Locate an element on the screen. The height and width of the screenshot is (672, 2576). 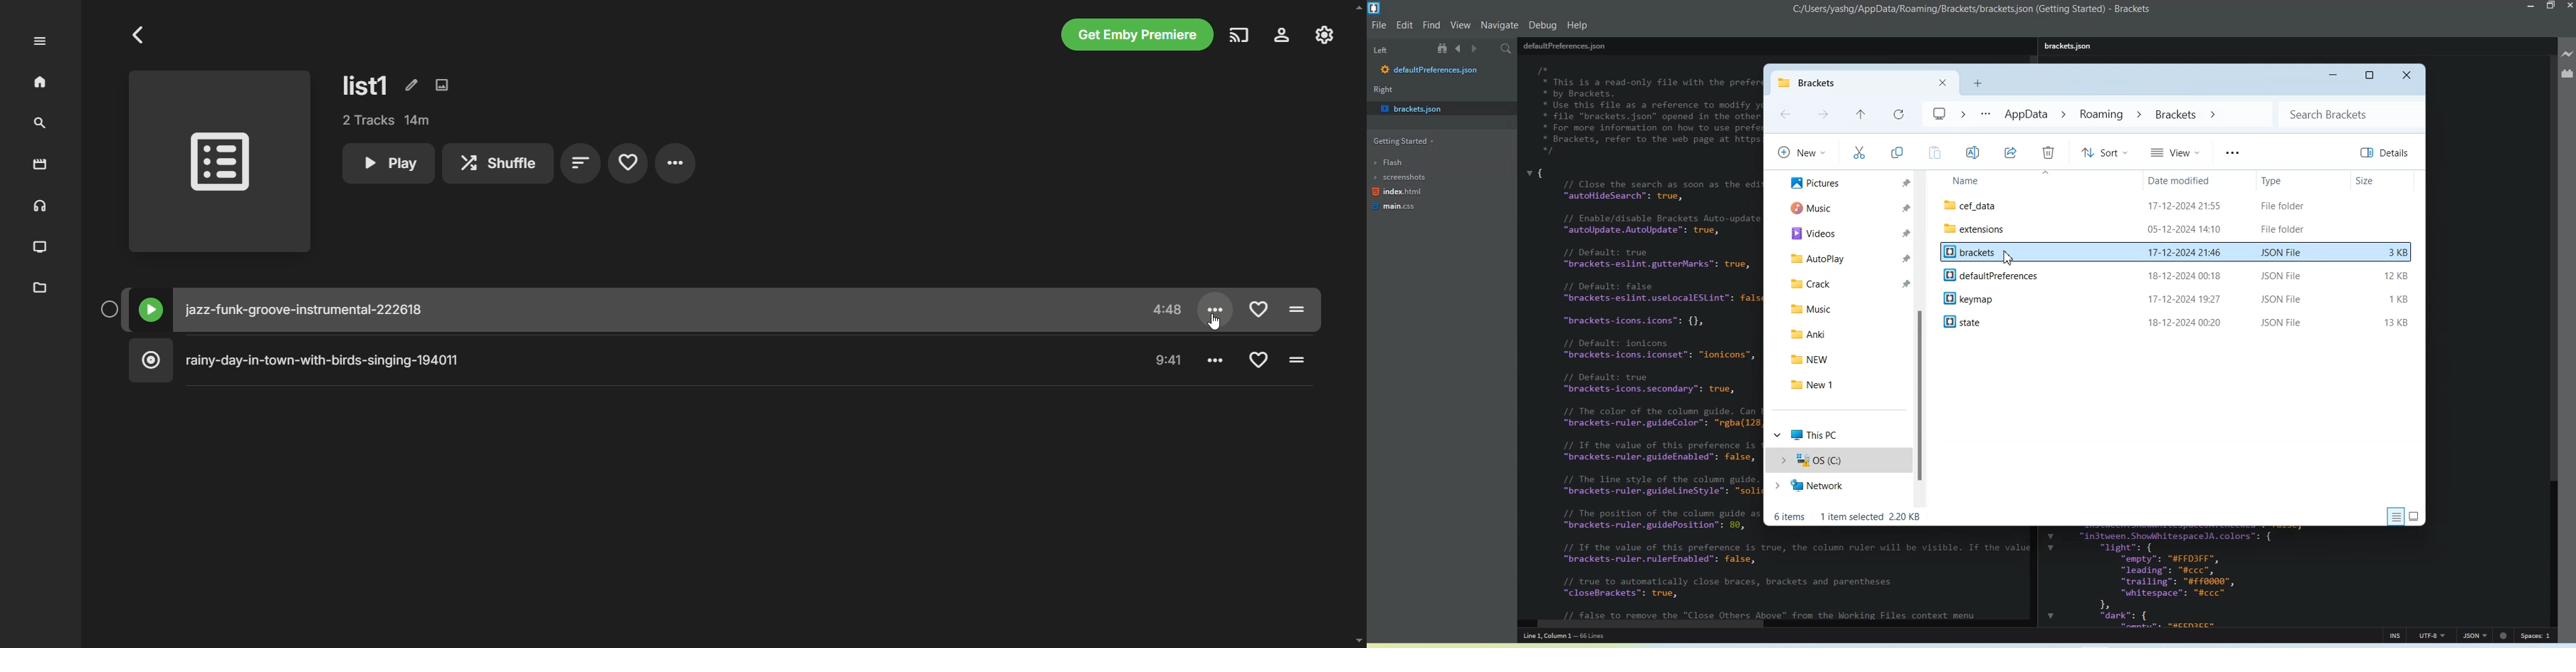
6 items - 1 item selected 2.20kb is located at coordinates (1849, 517).